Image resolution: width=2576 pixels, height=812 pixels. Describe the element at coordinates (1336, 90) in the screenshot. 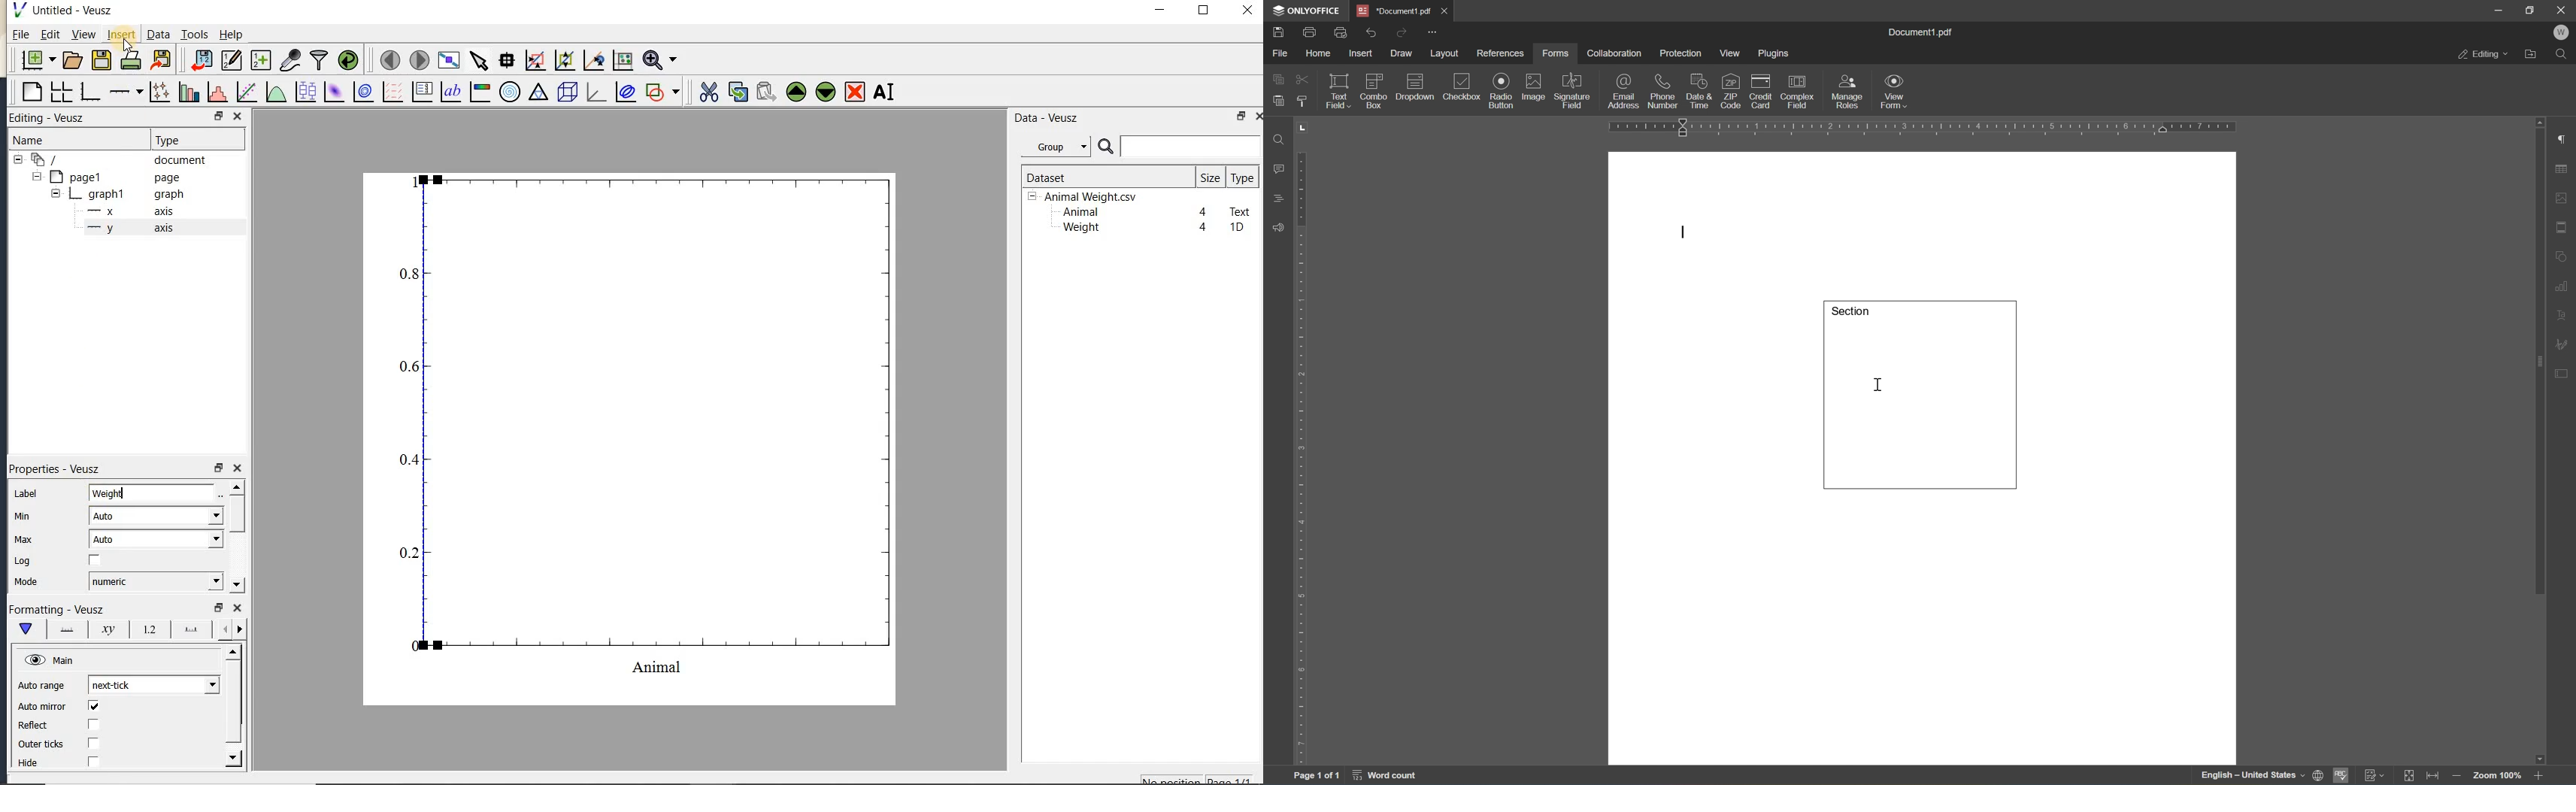

I see `text field` at that location.